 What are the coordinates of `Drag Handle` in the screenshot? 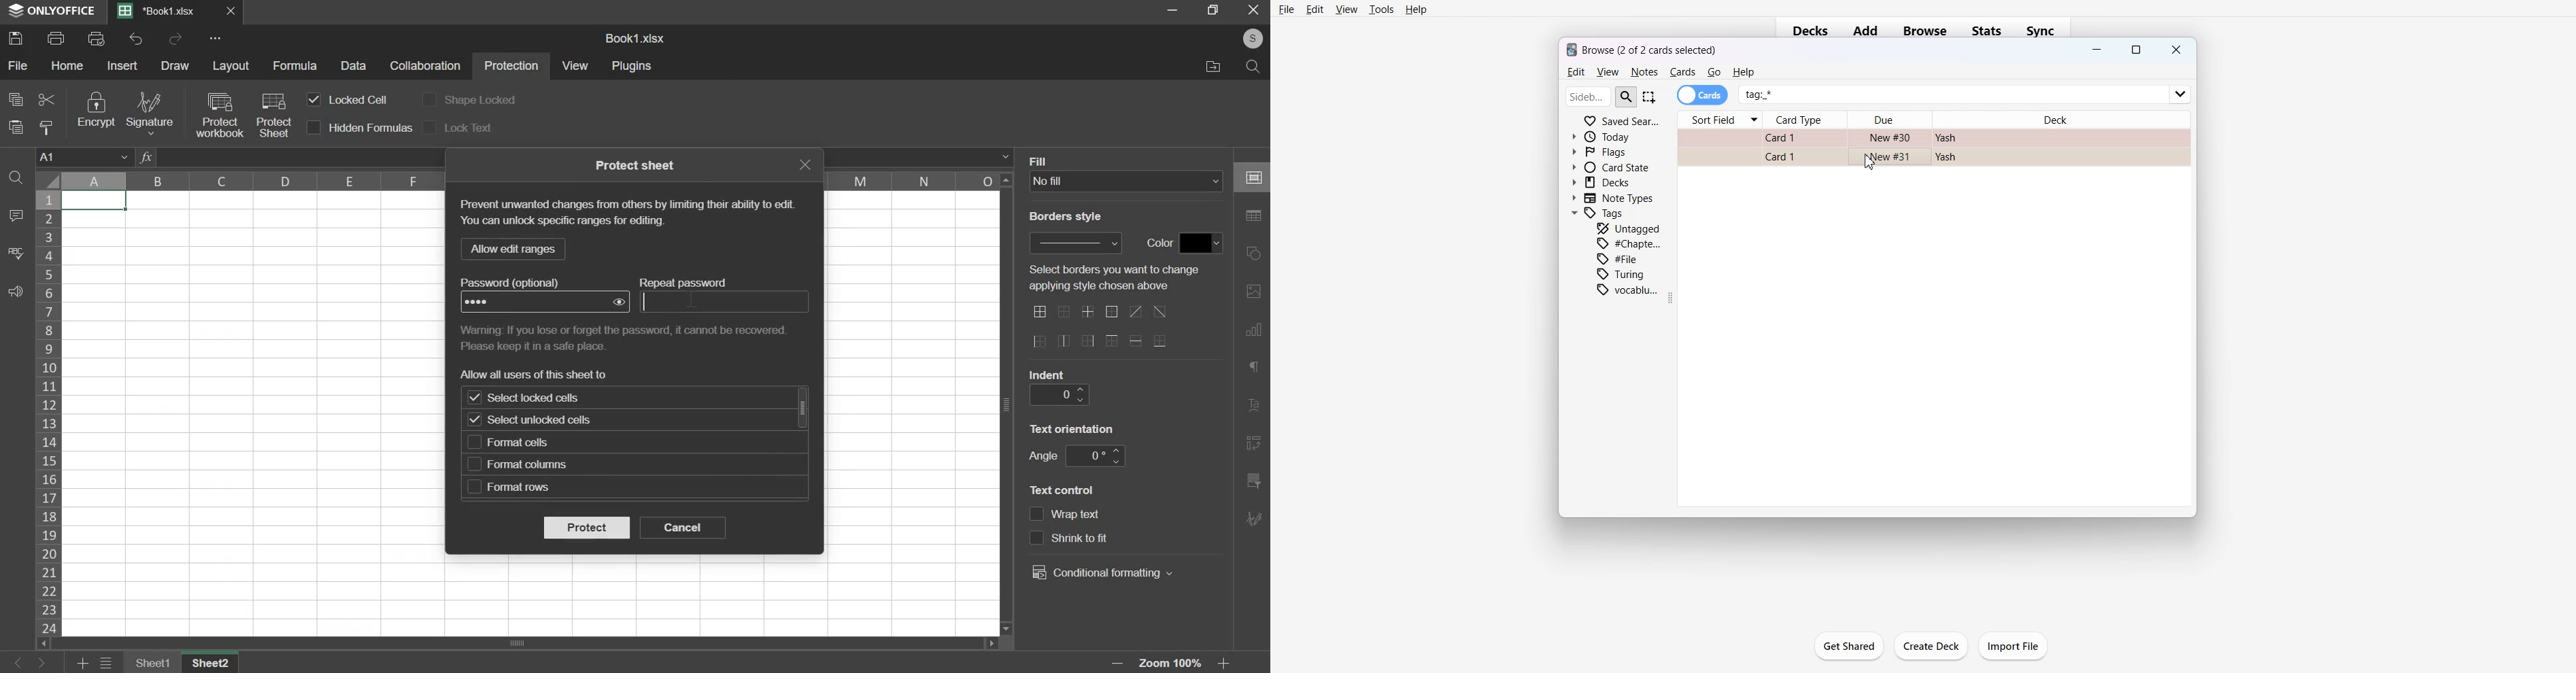 It's located at (1673, 298).